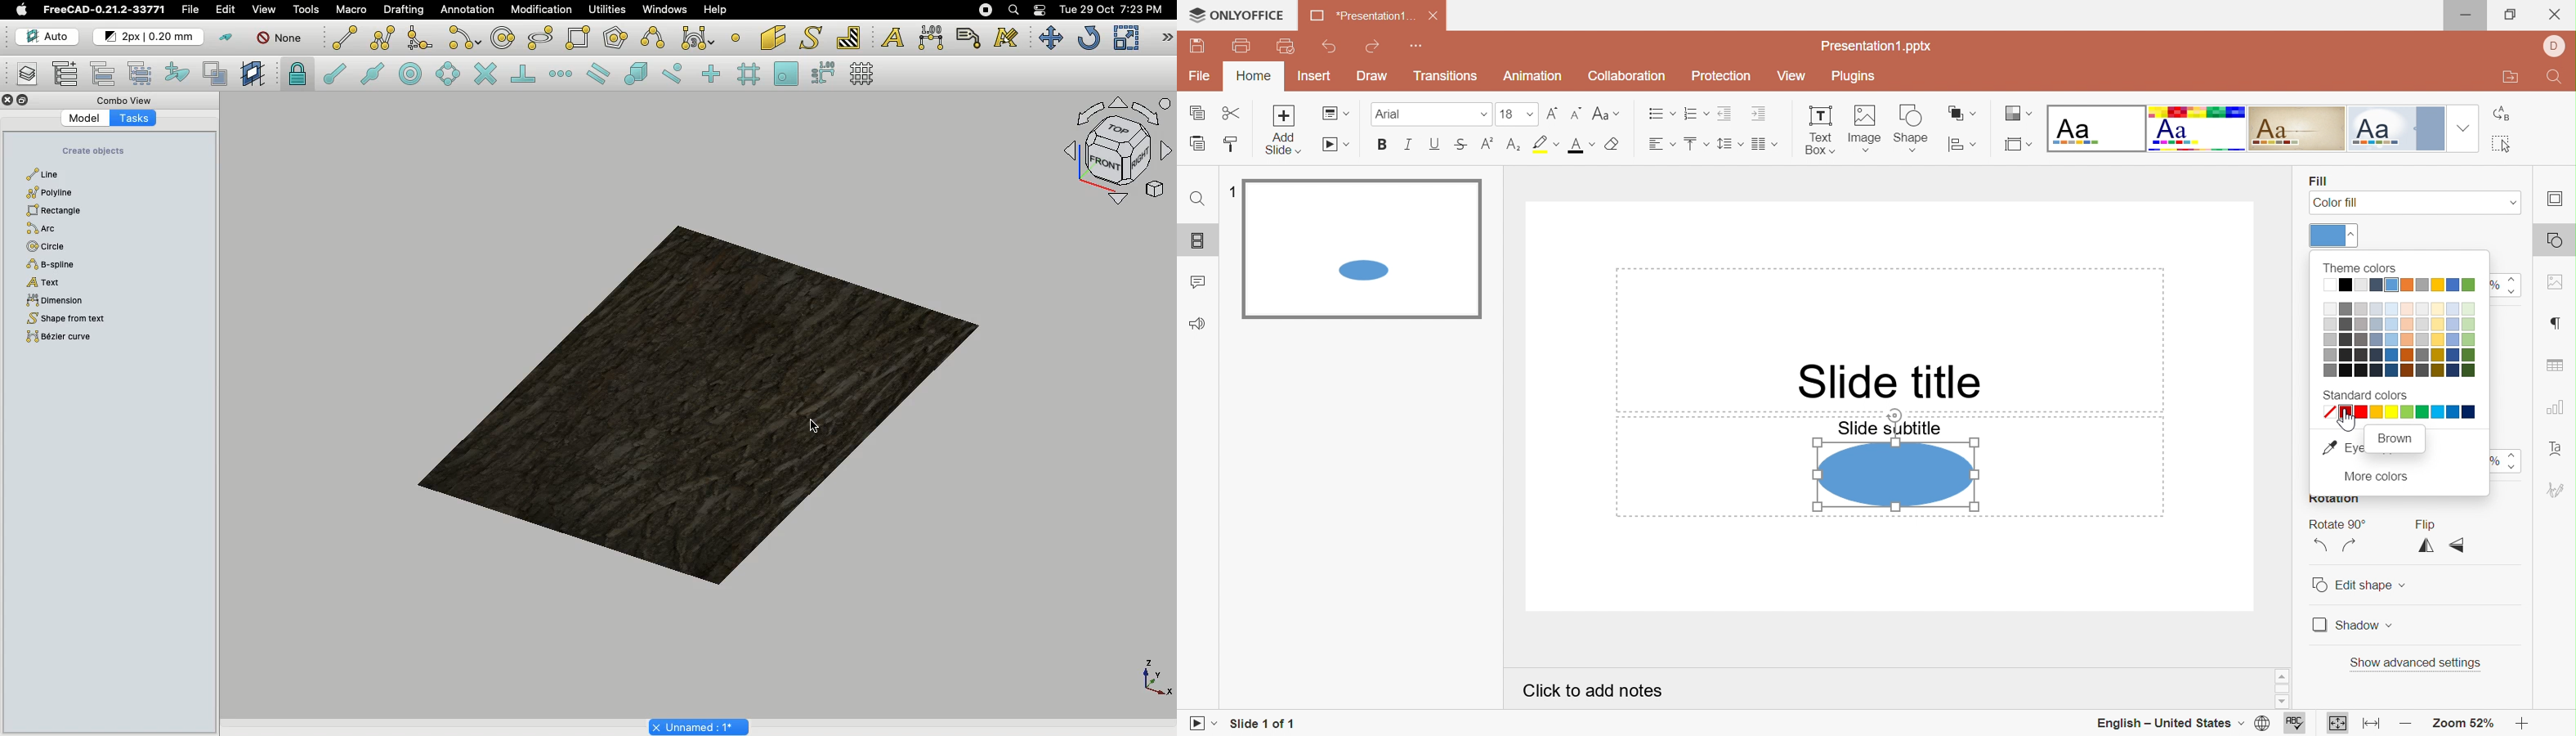 The width and height of the screenshot is (2576, 756). I want to click on Fillet, so click(419, 38).